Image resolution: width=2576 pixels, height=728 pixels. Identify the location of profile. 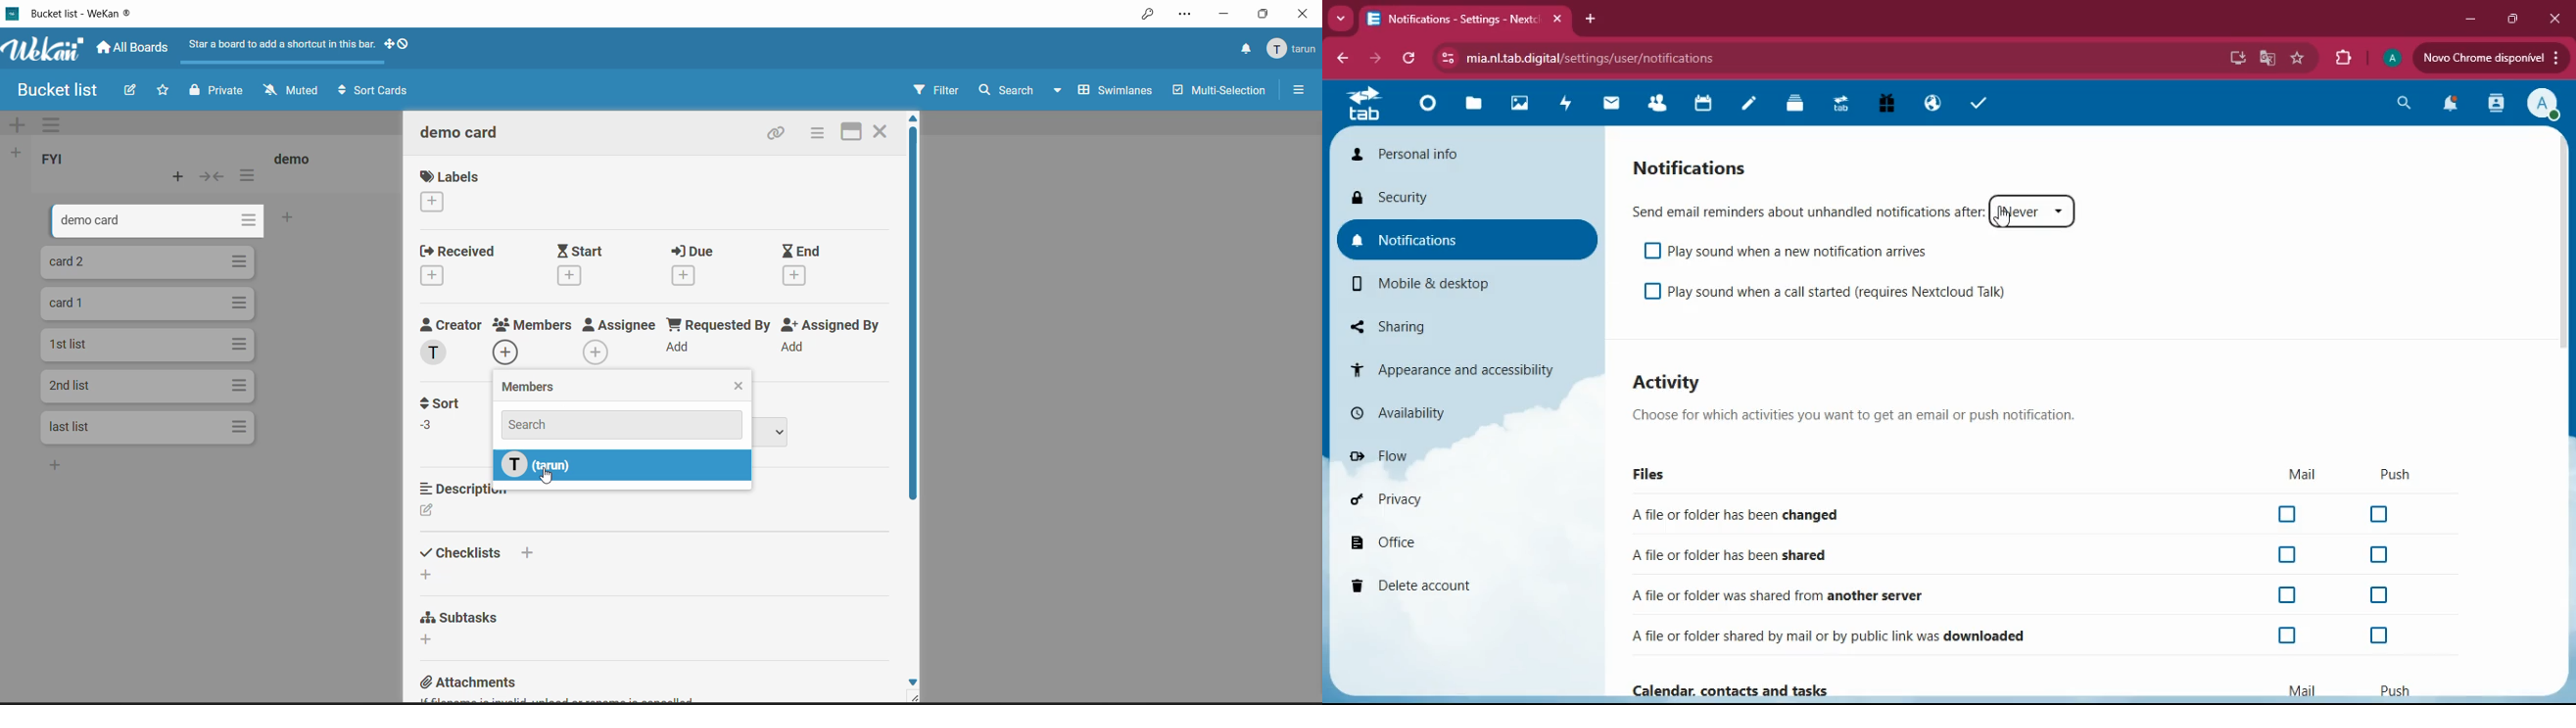
(2392, 61).